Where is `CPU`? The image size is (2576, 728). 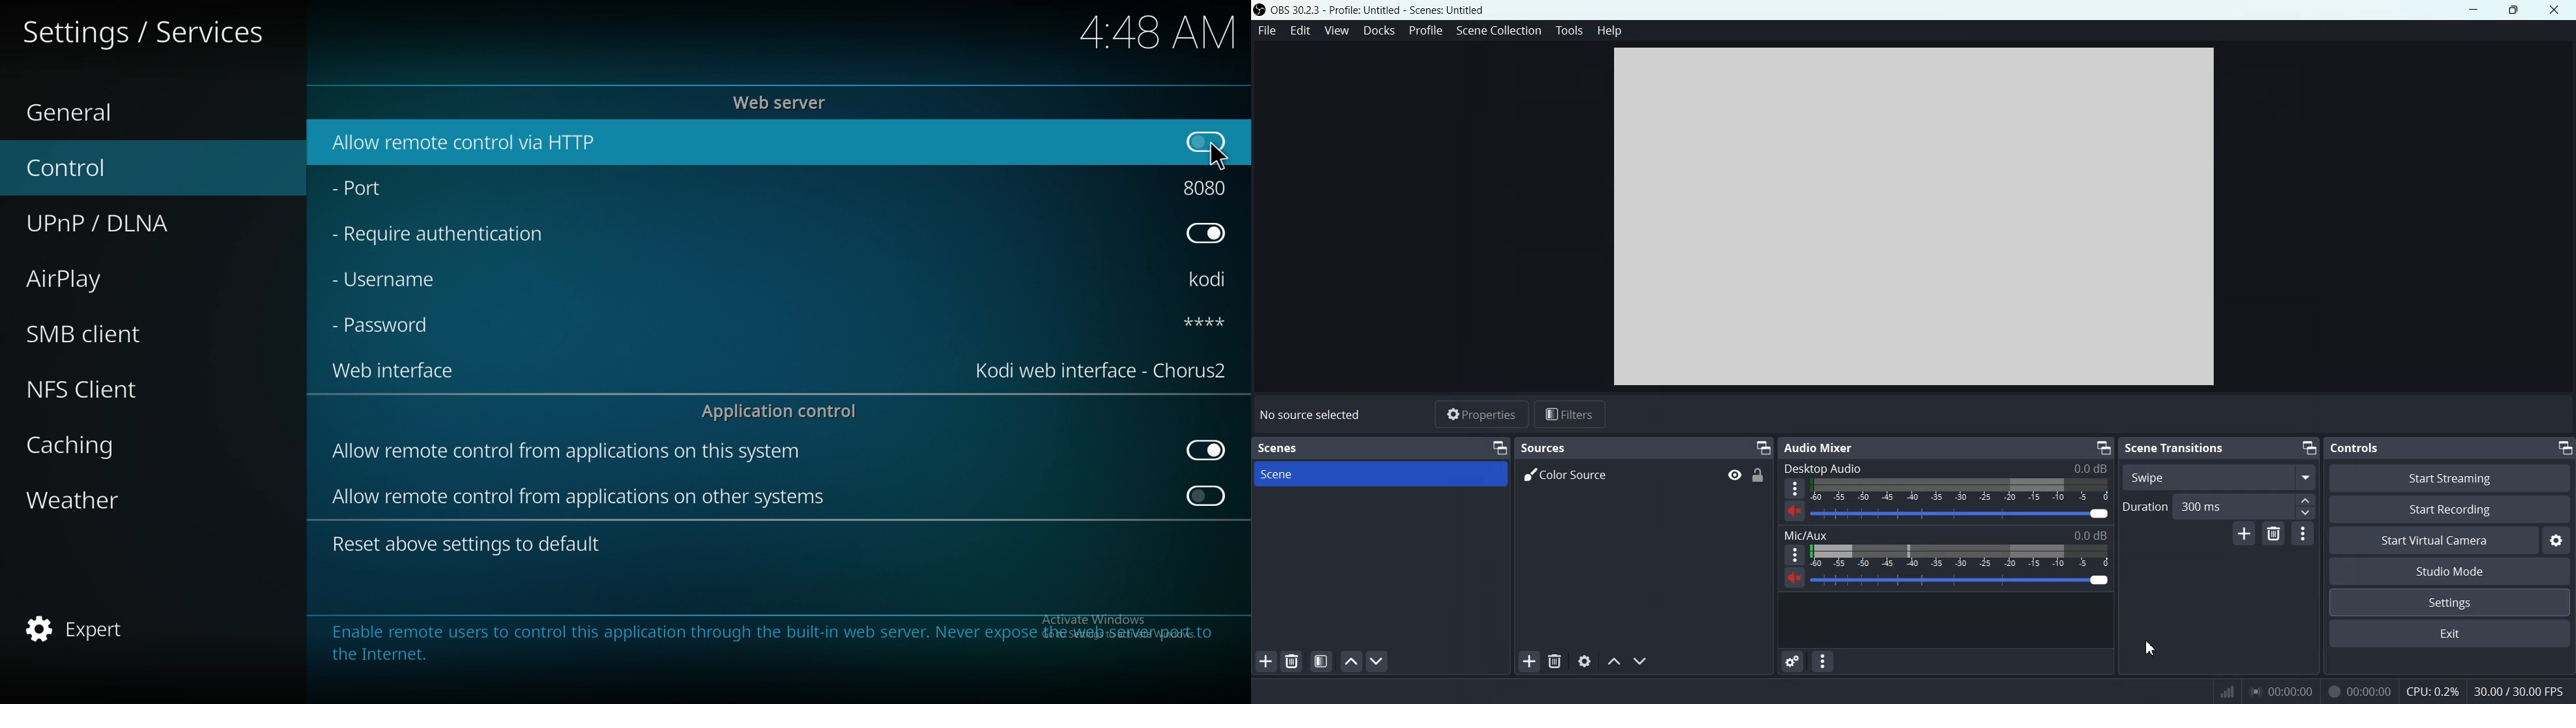 CPU is located at coordinates (2433, 692).